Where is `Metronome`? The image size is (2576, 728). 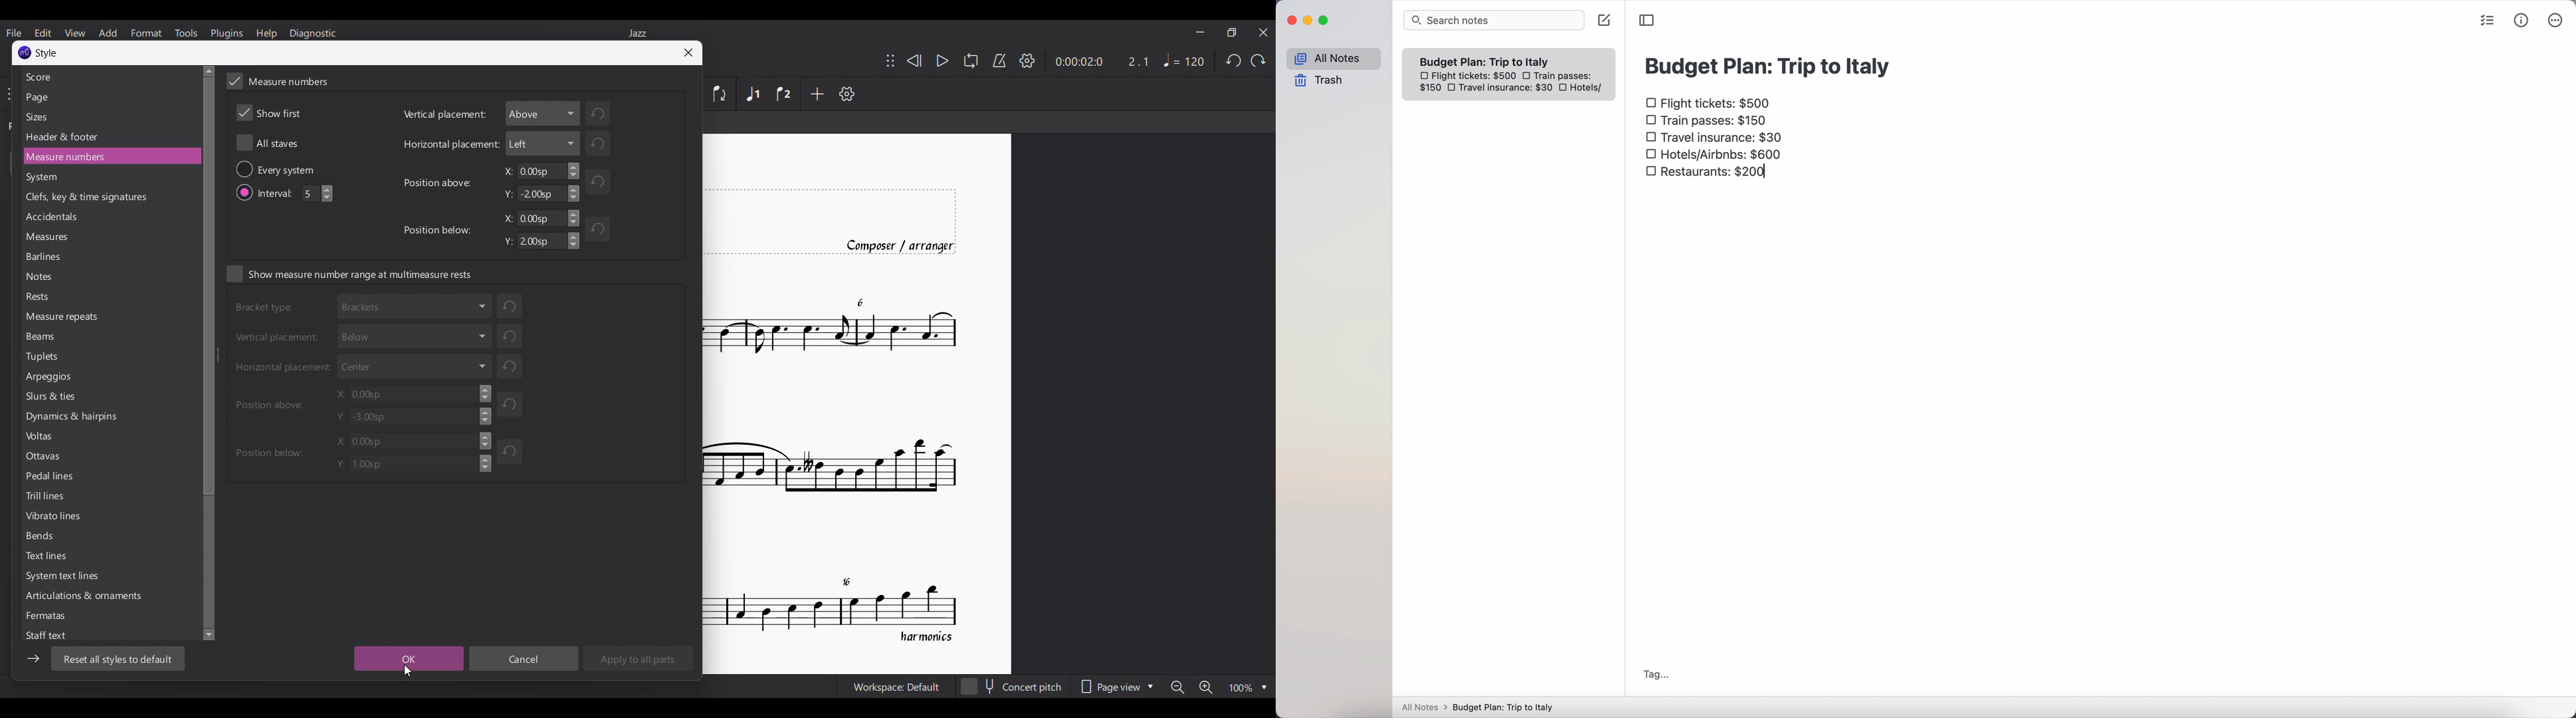
Metronome is located at coordinates (1000, 60).